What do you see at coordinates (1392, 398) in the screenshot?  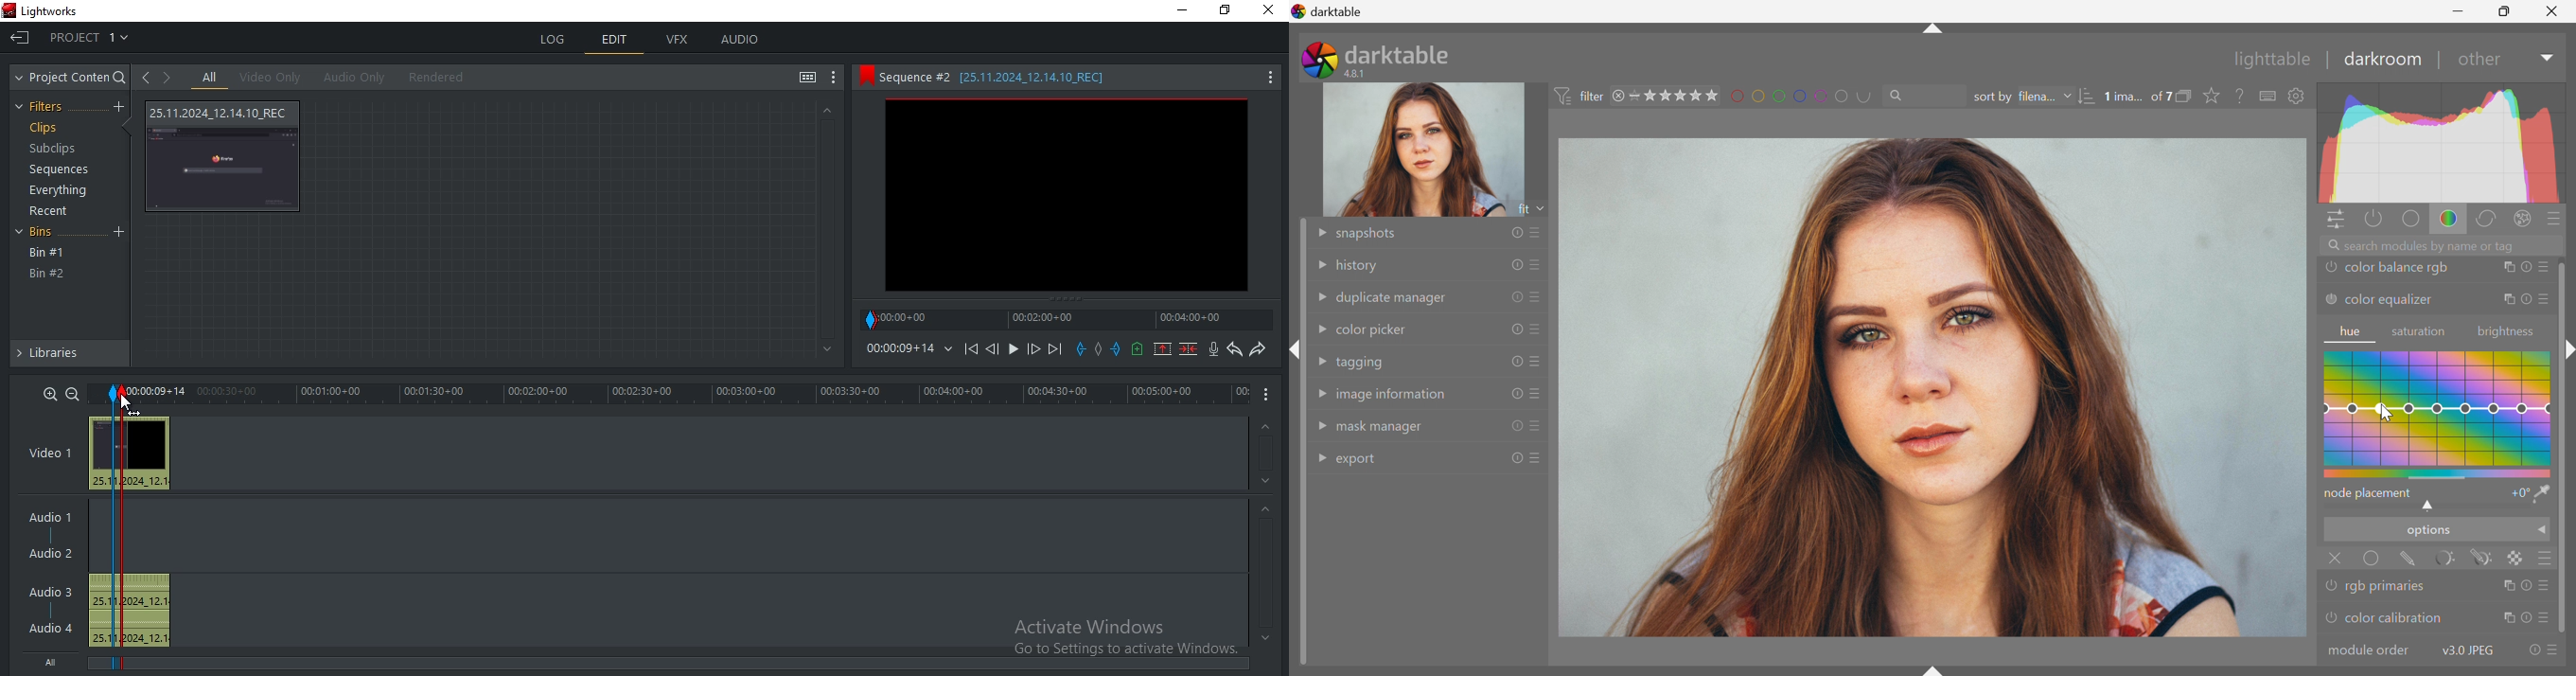 I see `image information` at bounding box center [1392, 398].